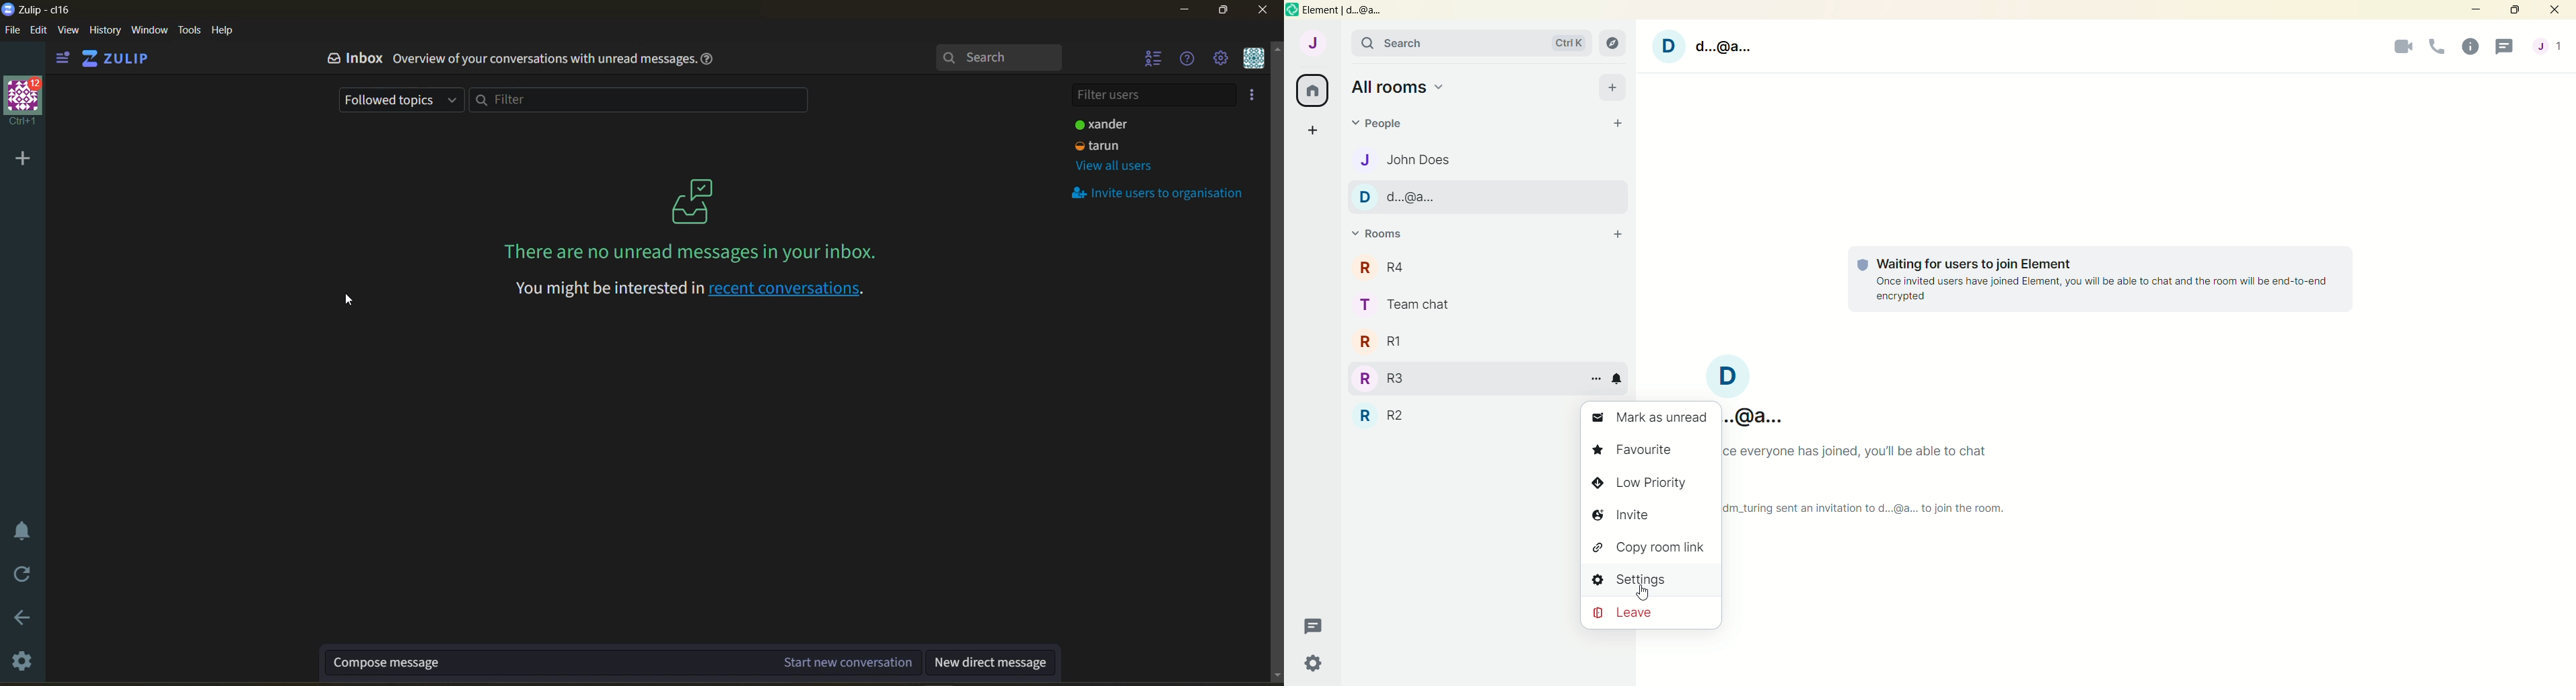 The image size is (2576, 700). What do you see at coordinates (1461, 378) in the screenshot?
I see `R3` at bounding box center [1461, 378].